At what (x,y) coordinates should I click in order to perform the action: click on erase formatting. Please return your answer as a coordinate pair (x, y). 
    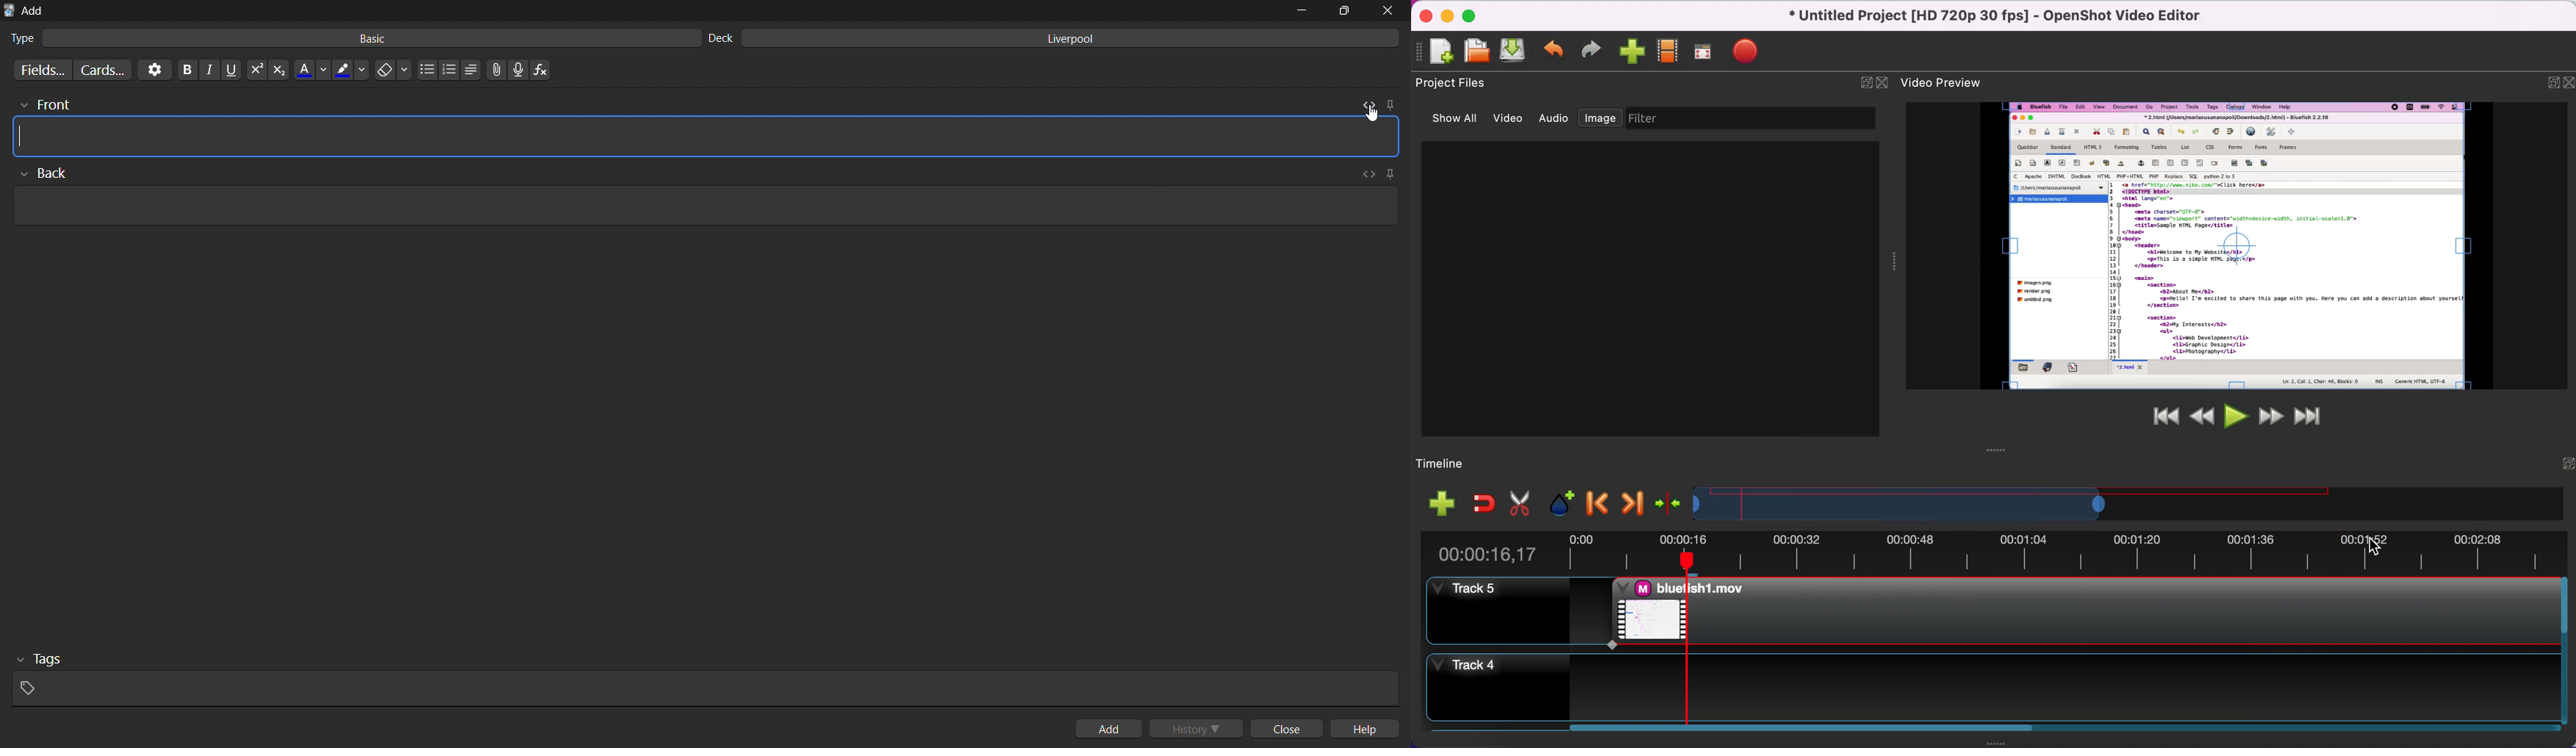
    Looking at the image, I should click on (396, 70).